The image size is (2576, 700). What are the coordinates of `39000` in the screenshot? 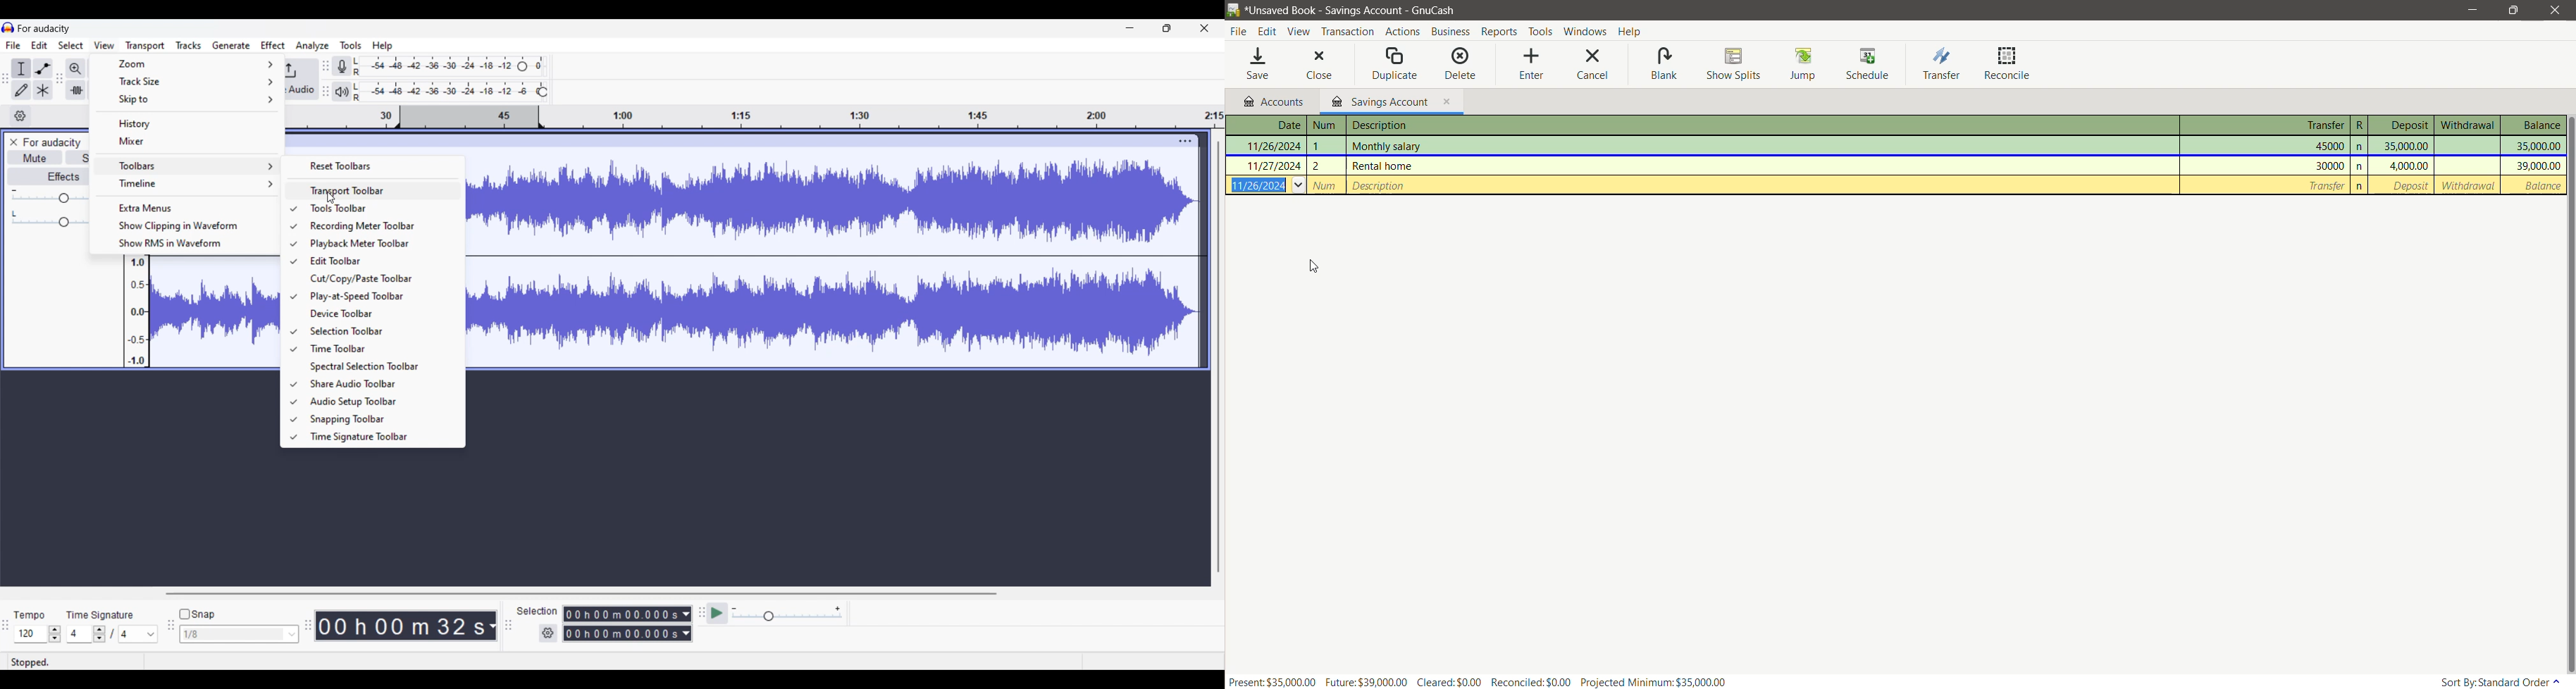 It's located at (2533, 166).